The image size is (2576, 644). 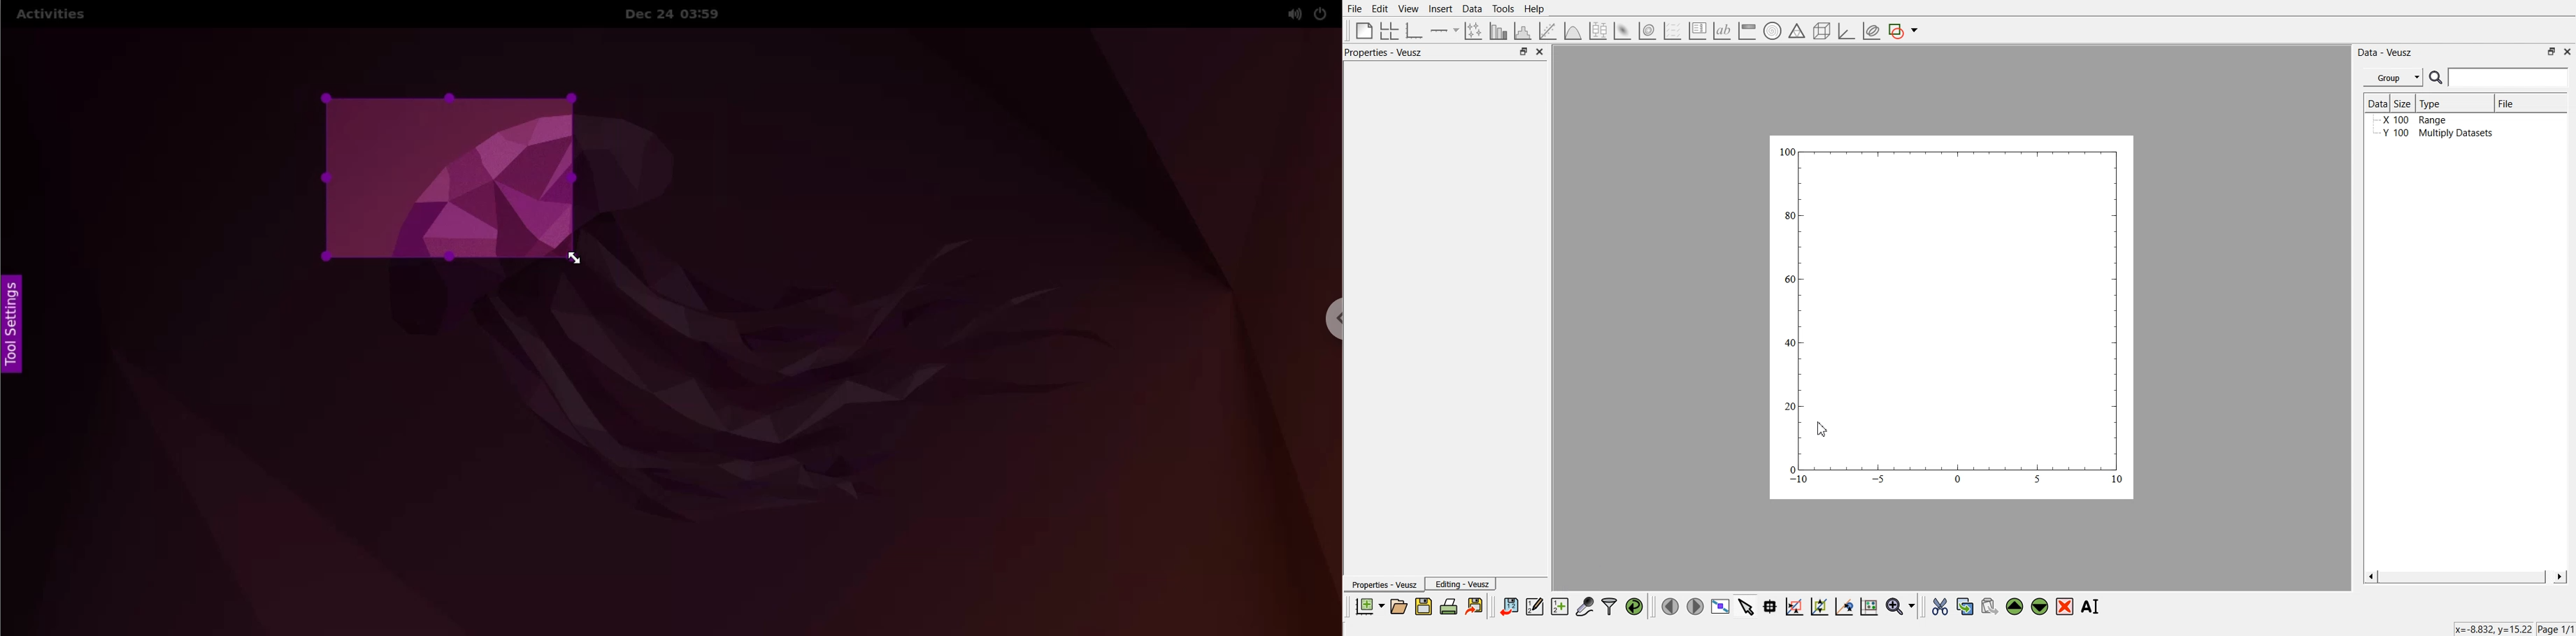 I want to click on paste the selected widgets, so click(x=1988, y=606).